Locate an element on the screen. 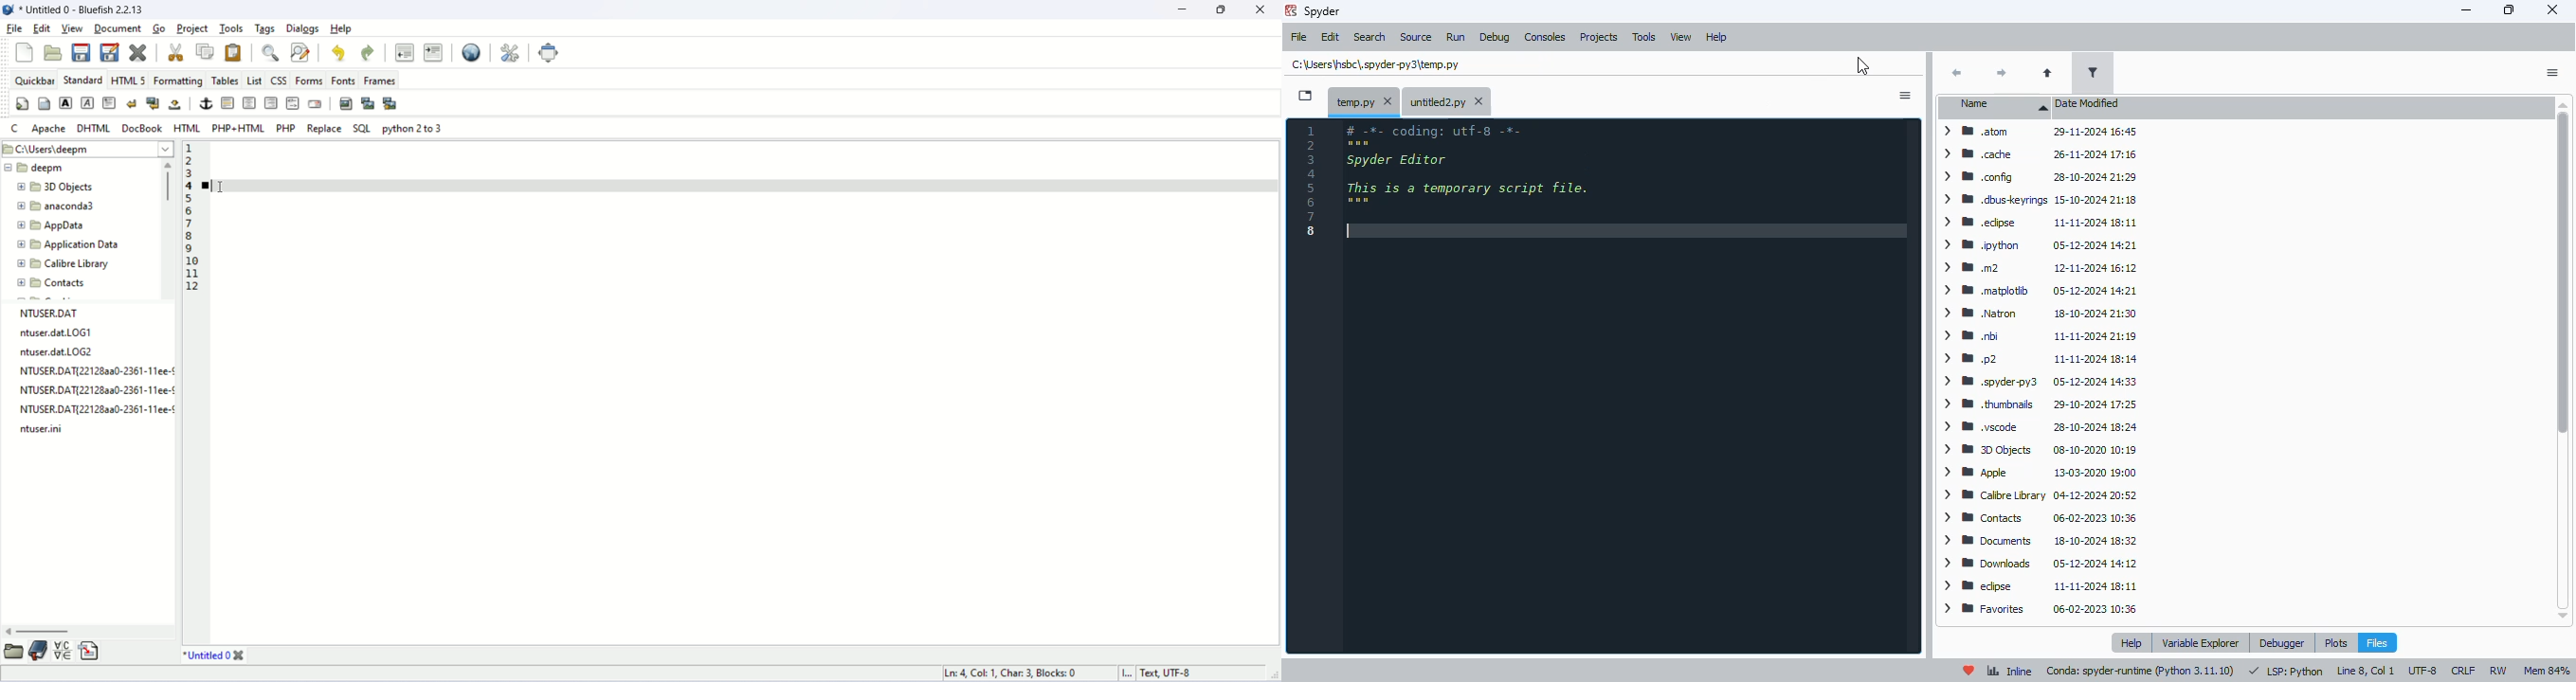 The image size is (2576, 700). source is located at coordinates (1417, 37).